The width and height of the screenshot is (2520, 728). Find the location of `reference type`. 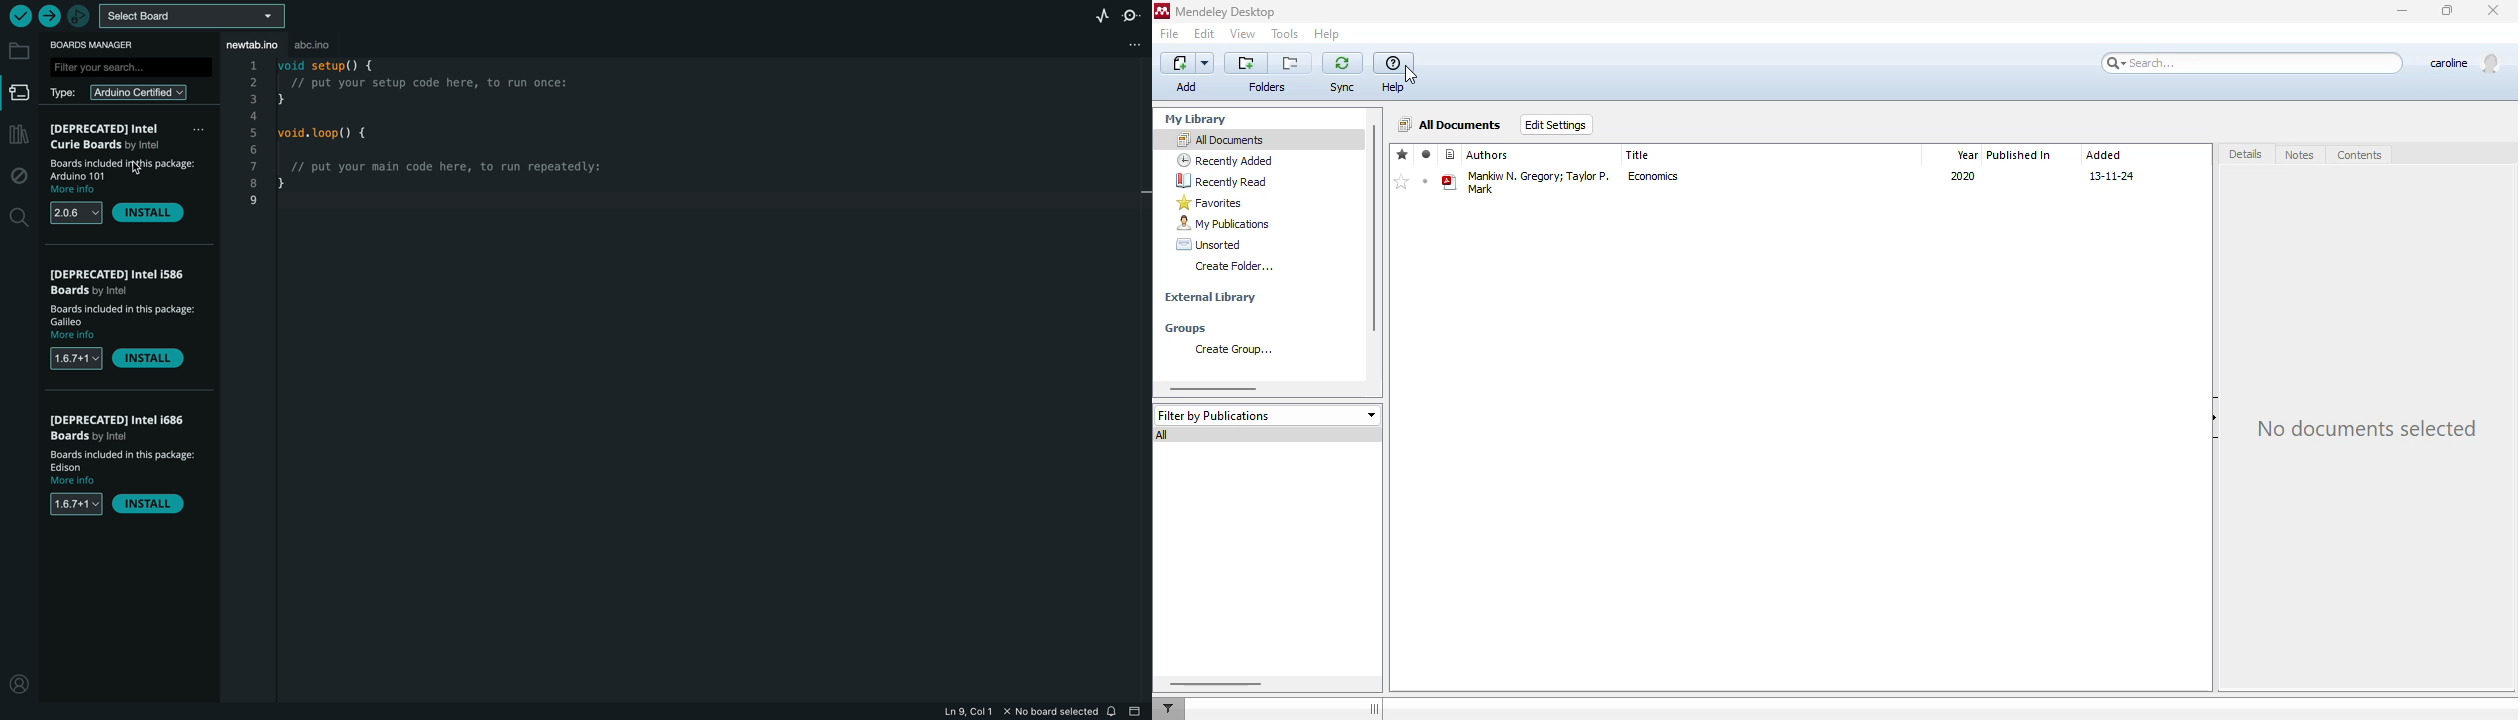

reference type is located at coordinates (1451, 154).